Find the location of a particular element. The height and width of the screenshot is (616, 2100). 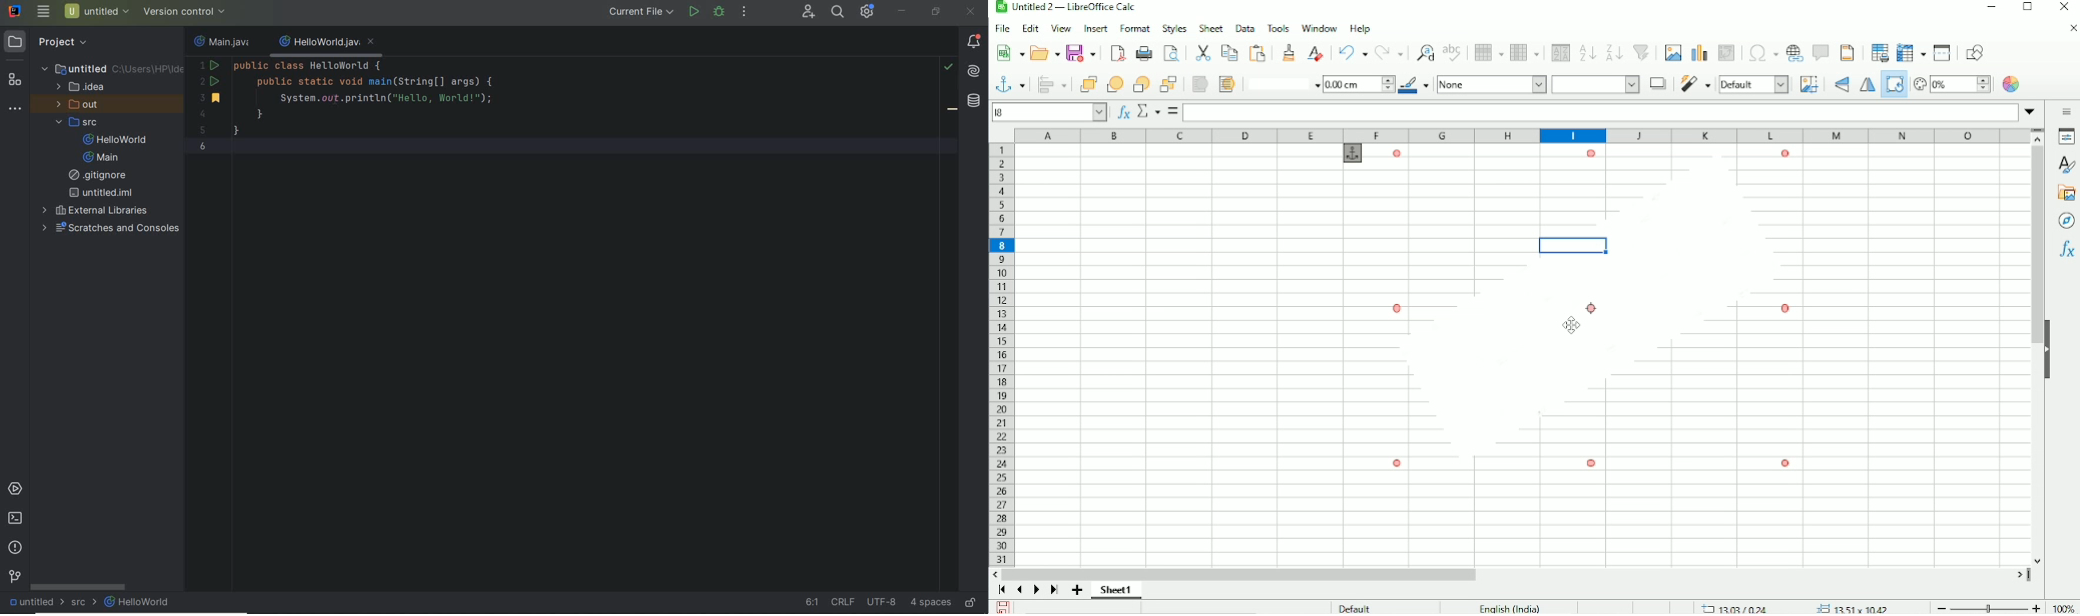

Row headings is located at coordinates (1002, 354).